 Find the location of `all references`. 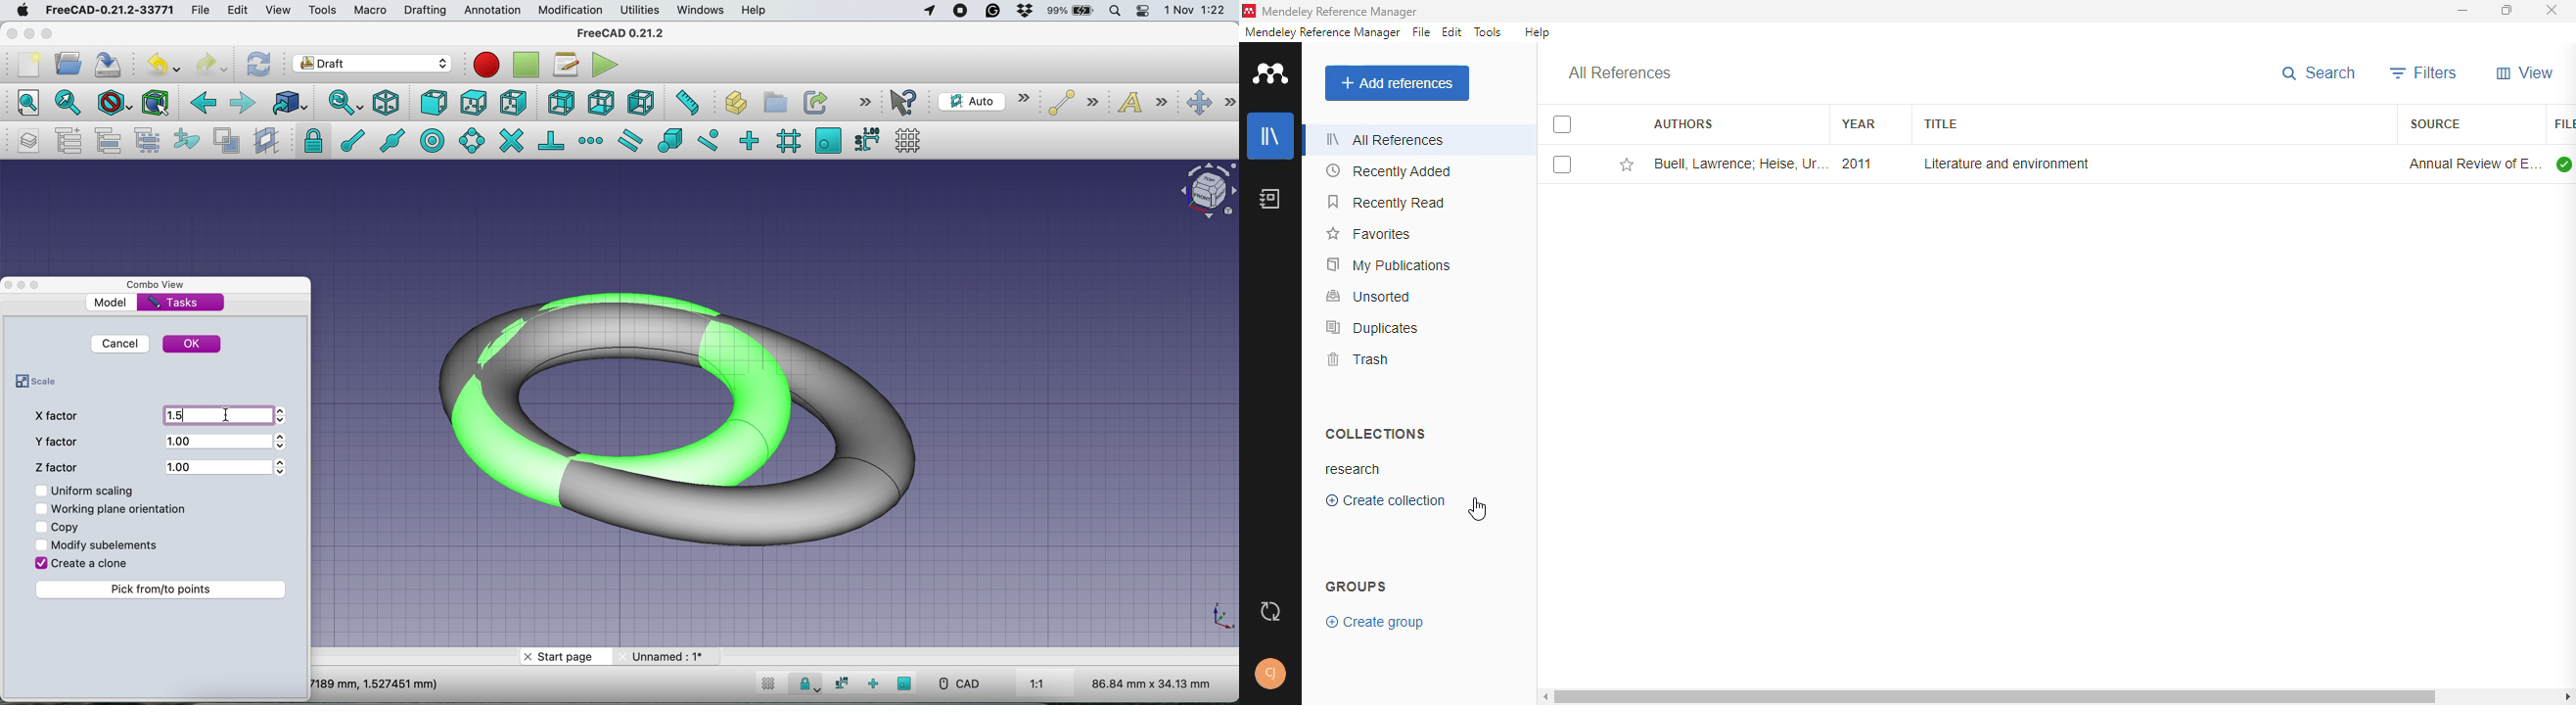

all references is located at coordinates (1619, 73).